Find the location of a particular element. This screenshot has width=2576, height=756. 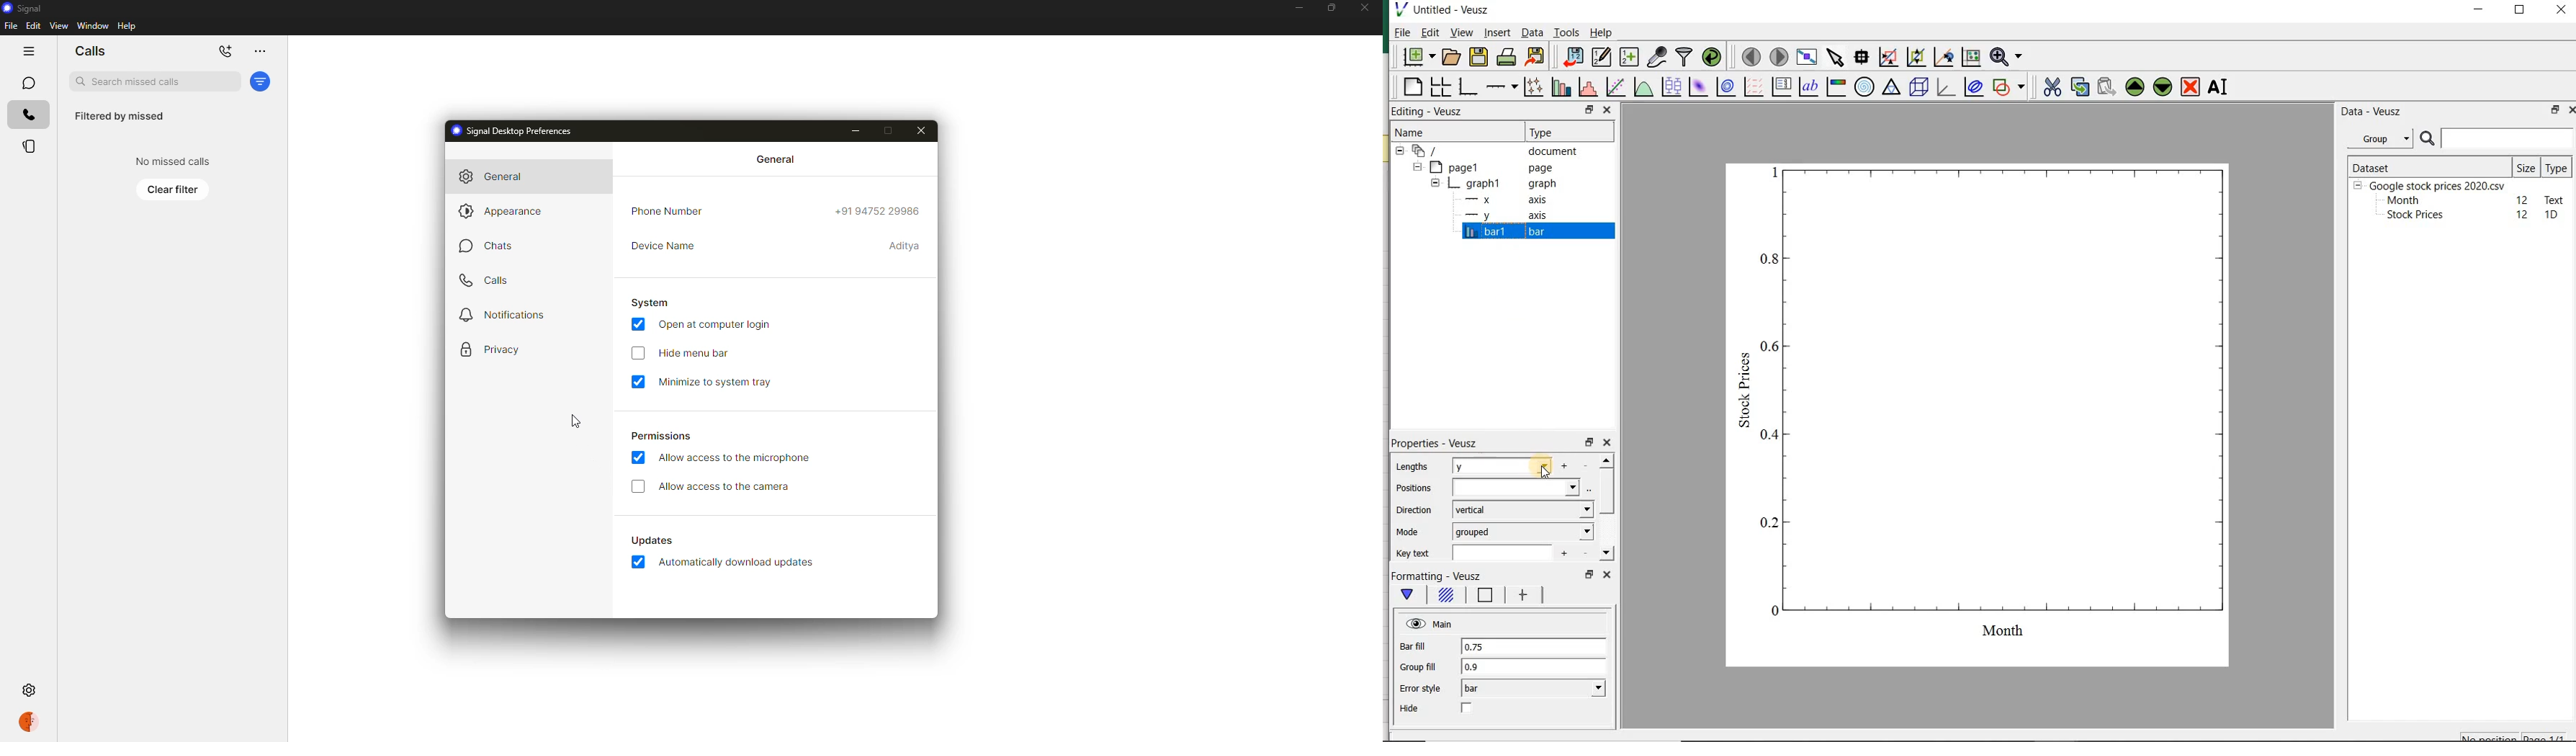

Positions is located at coordinates (1412, 487).